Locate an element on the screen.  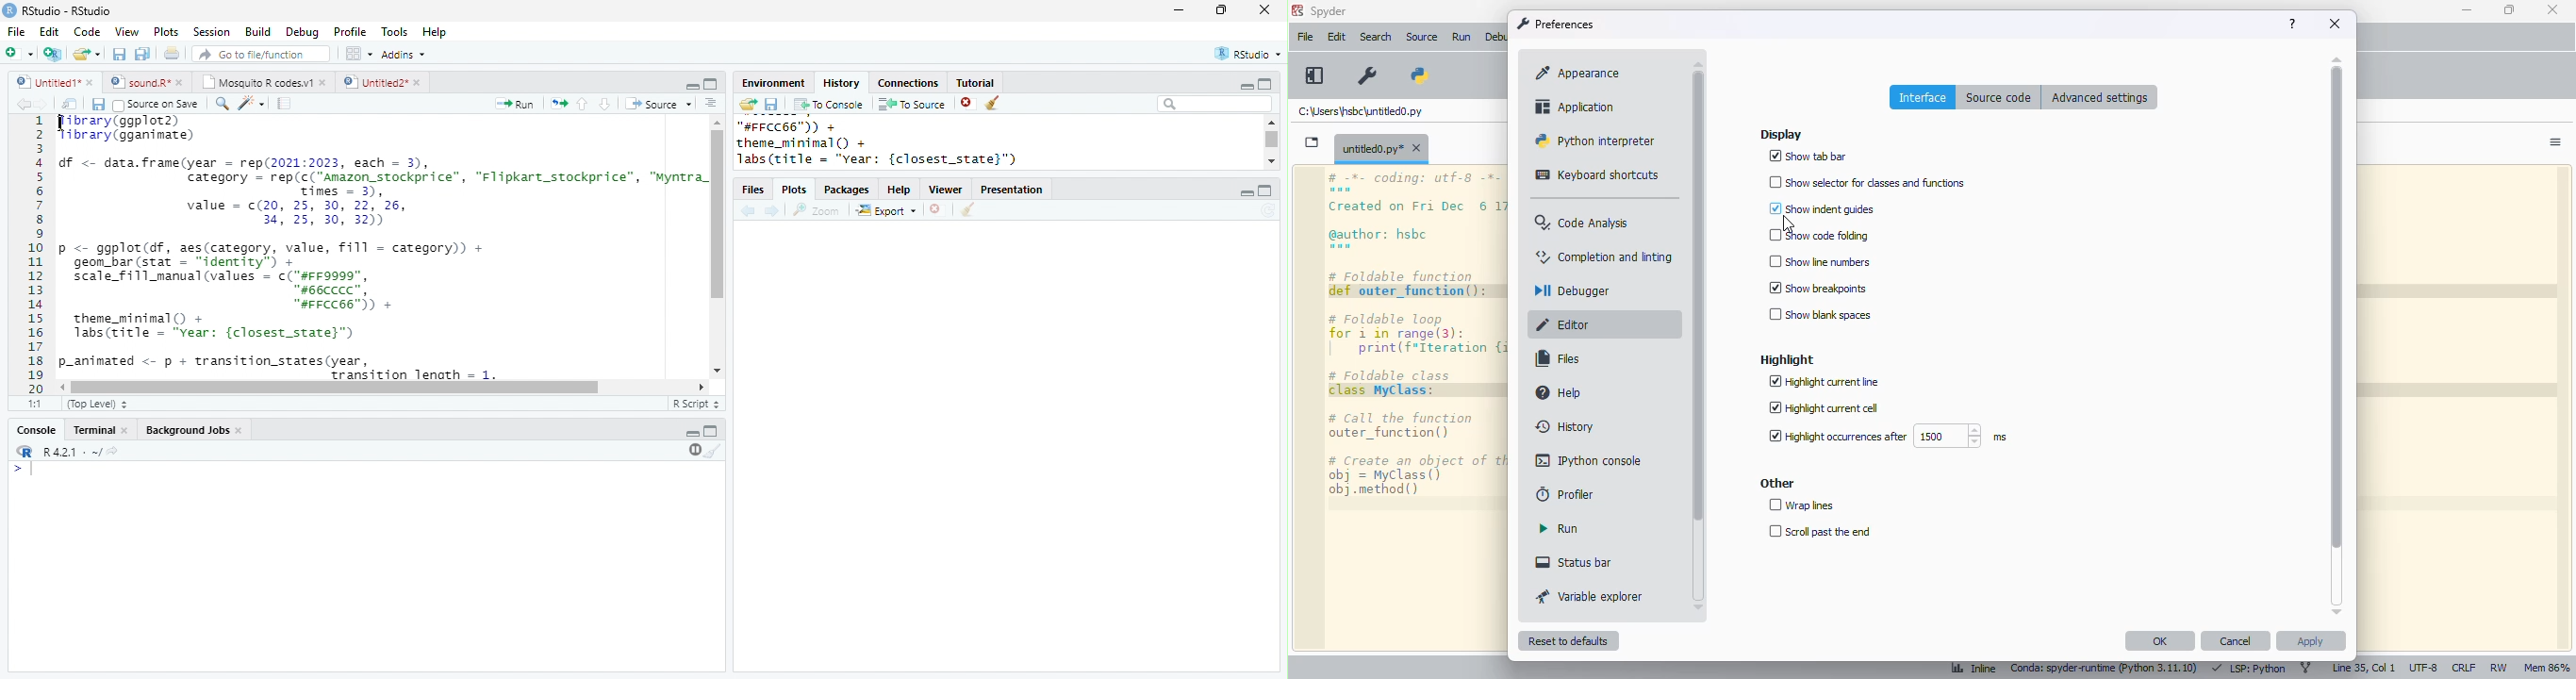
forward is located at coordinates (772, 211).